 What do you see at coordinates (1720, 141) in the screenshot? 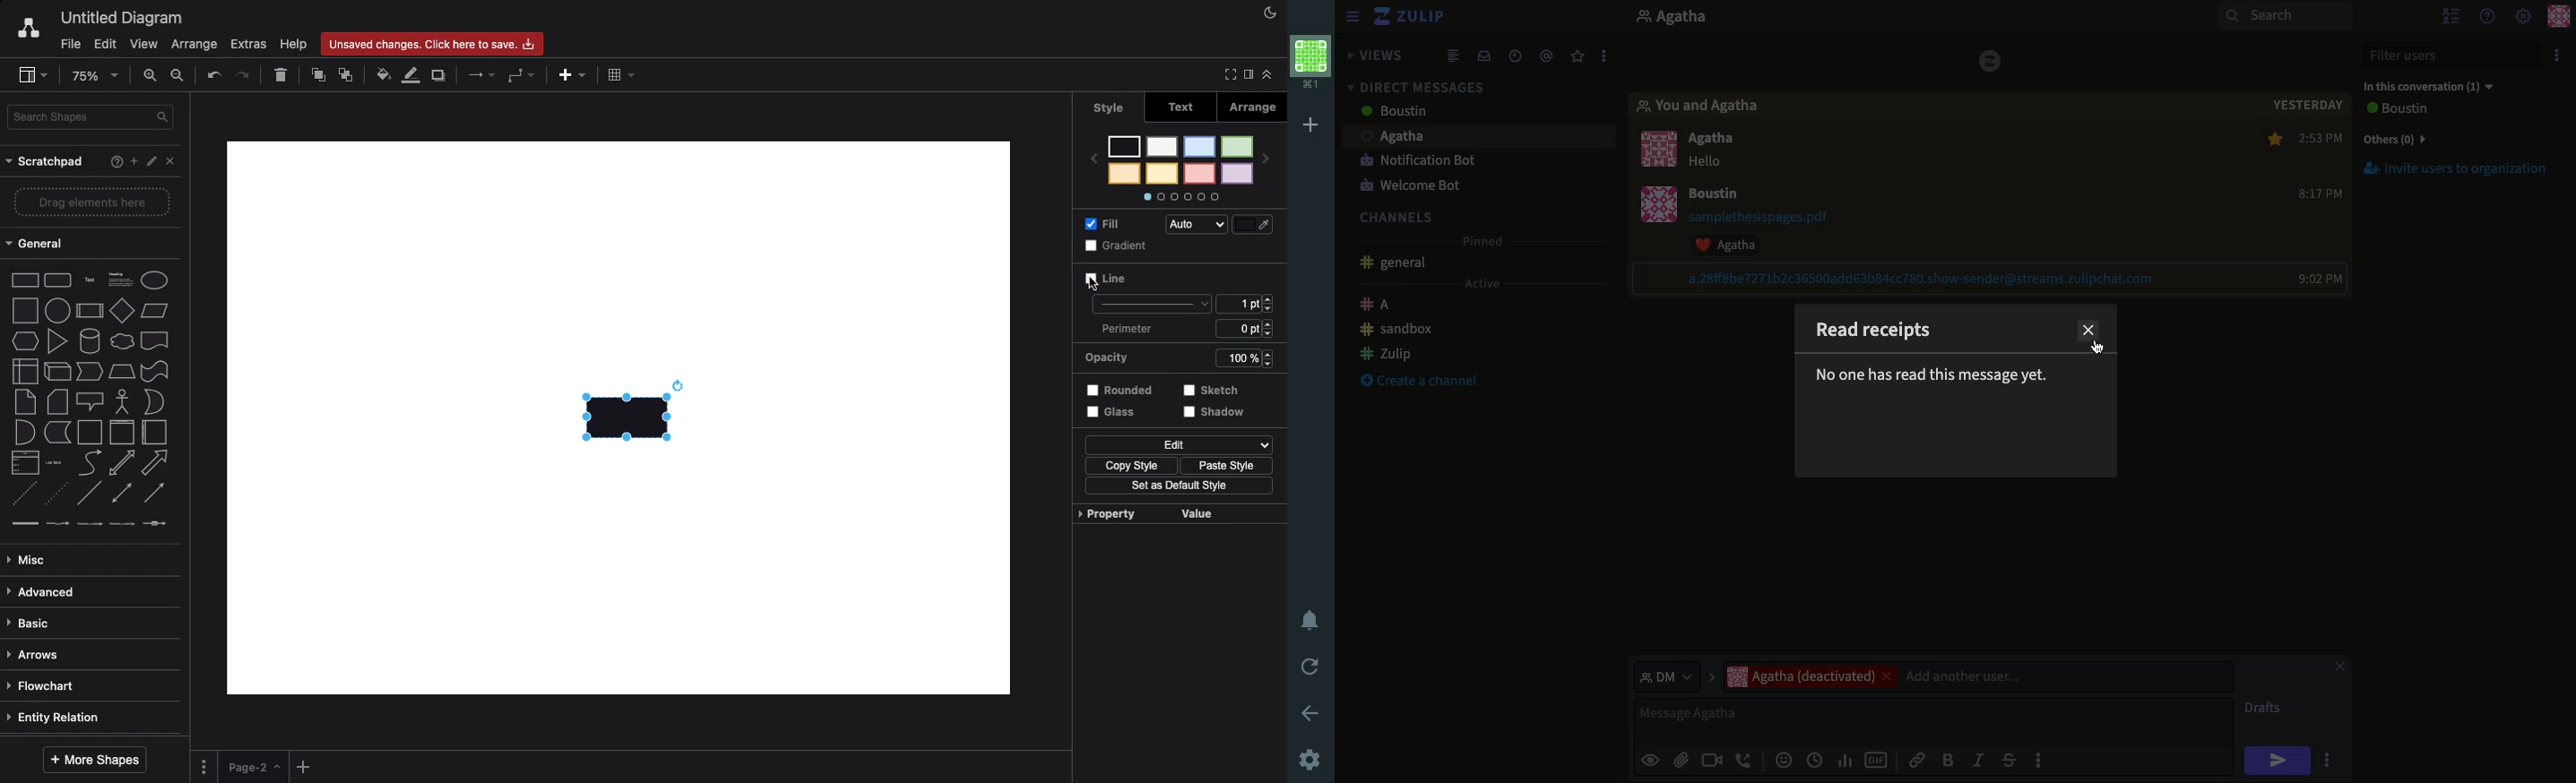
I see `Users` at bounding box center [1720, 141].